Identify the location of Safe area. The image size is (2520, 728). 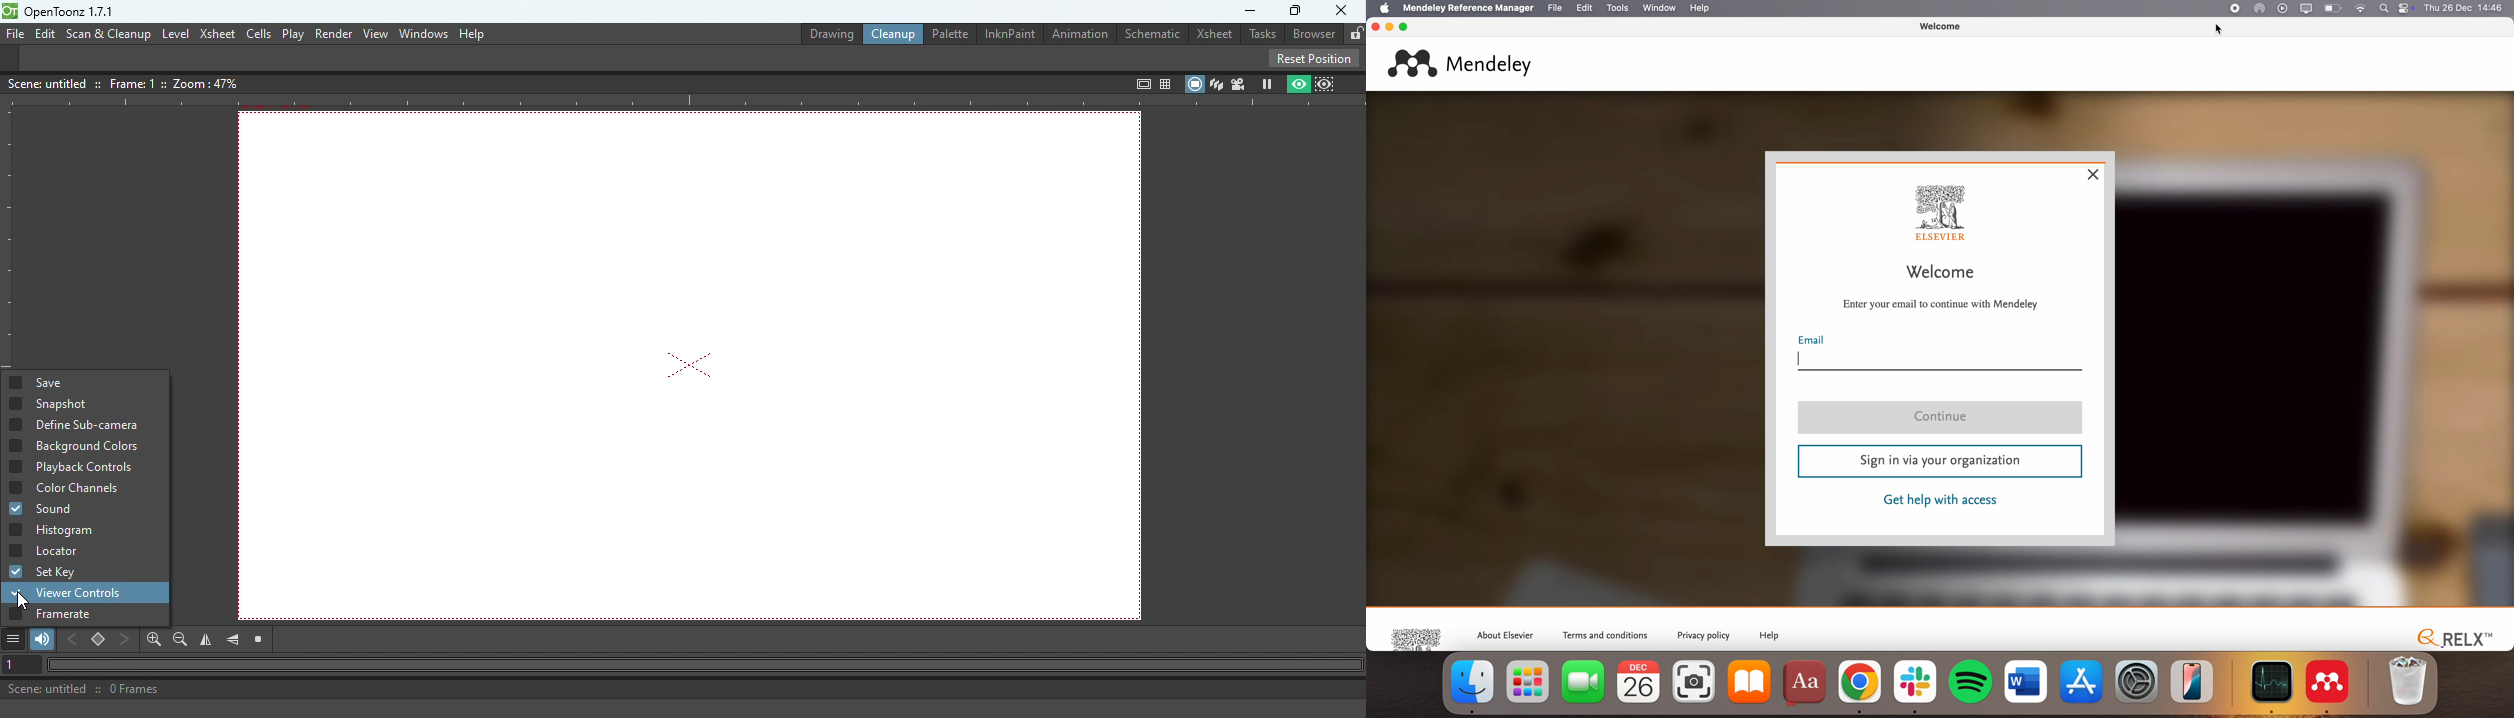
(1141, 84).